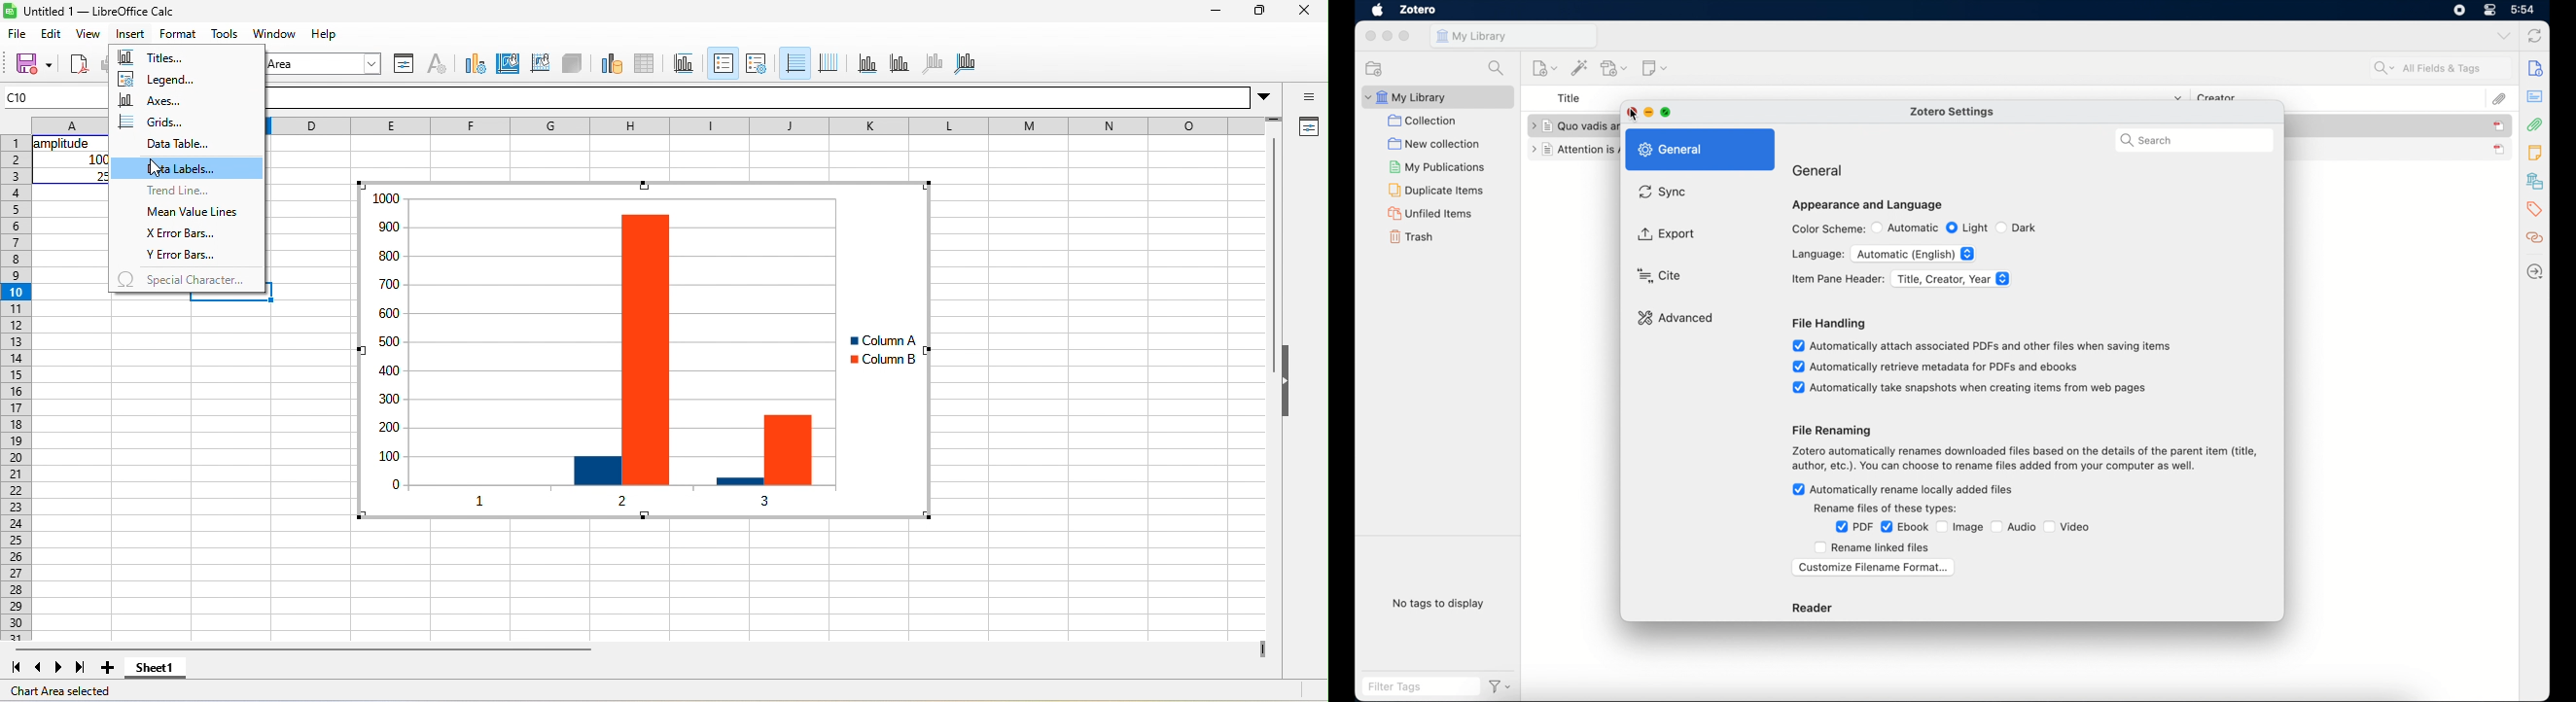  Describe the element at coordinates (1817, 255) in the screenshot. I see `language` at that location.